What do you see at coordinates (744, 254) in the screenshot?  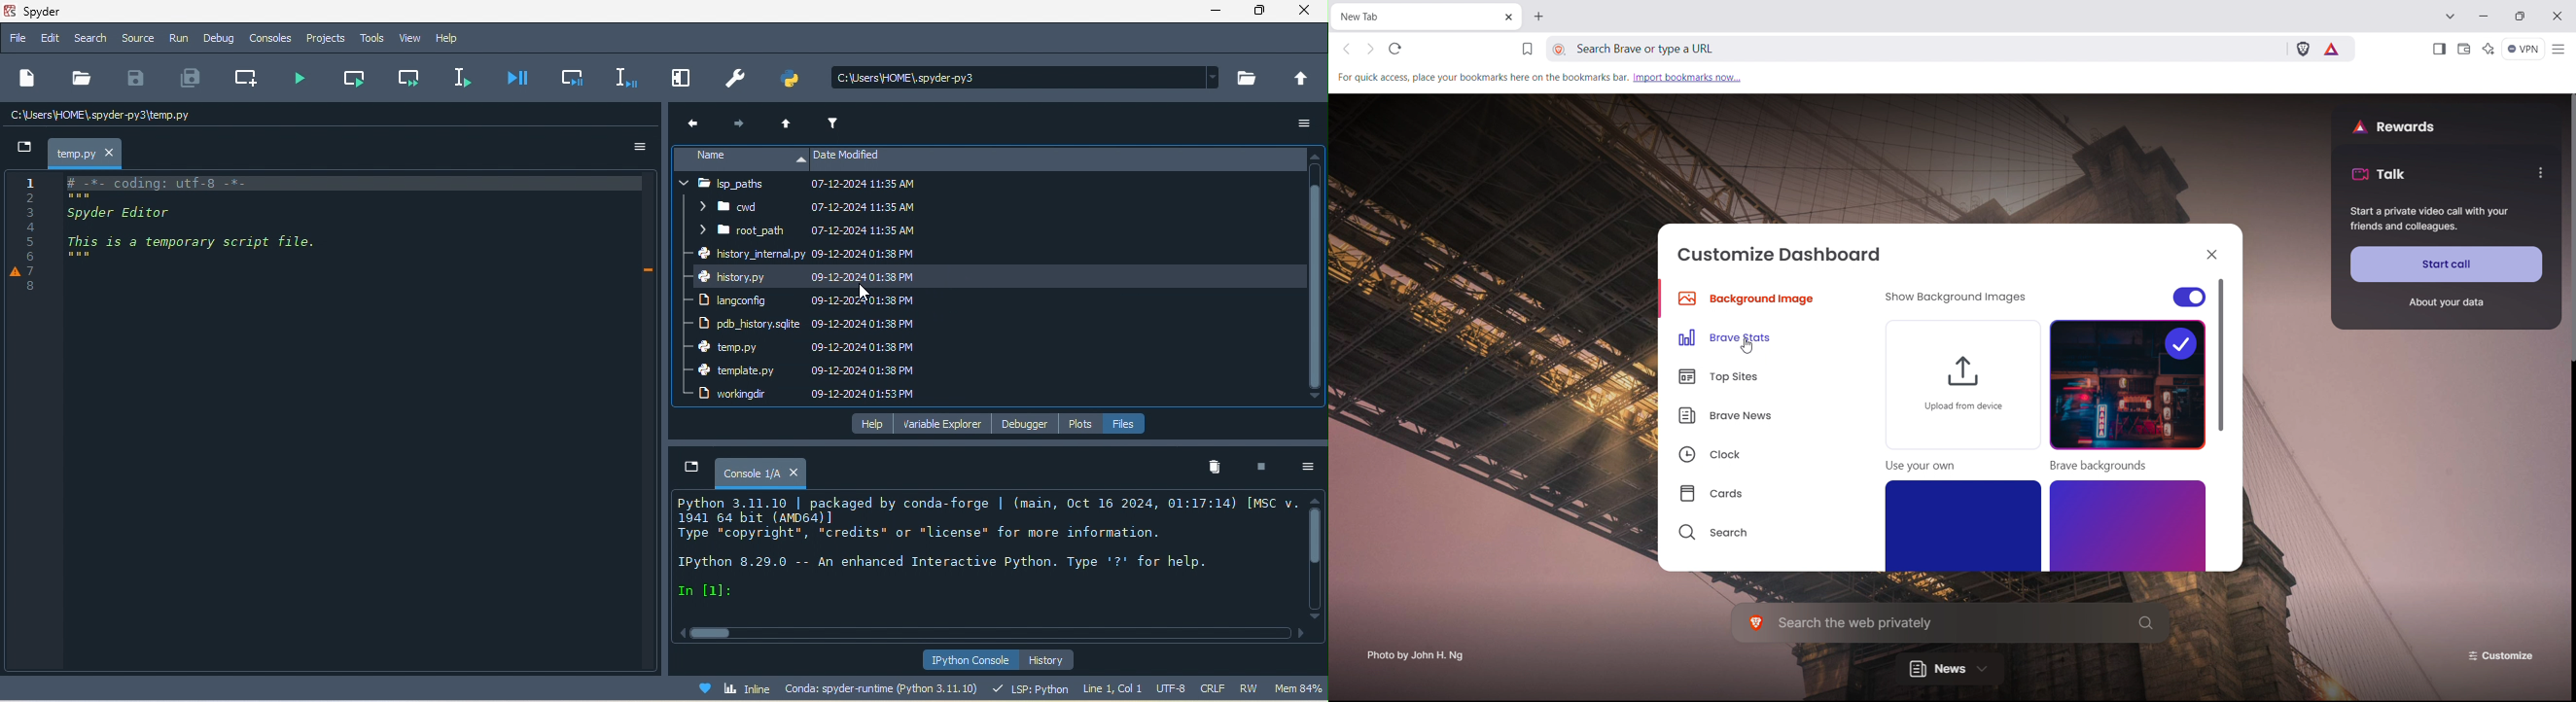 I see `history internal py` at bounding box center [744, 254].